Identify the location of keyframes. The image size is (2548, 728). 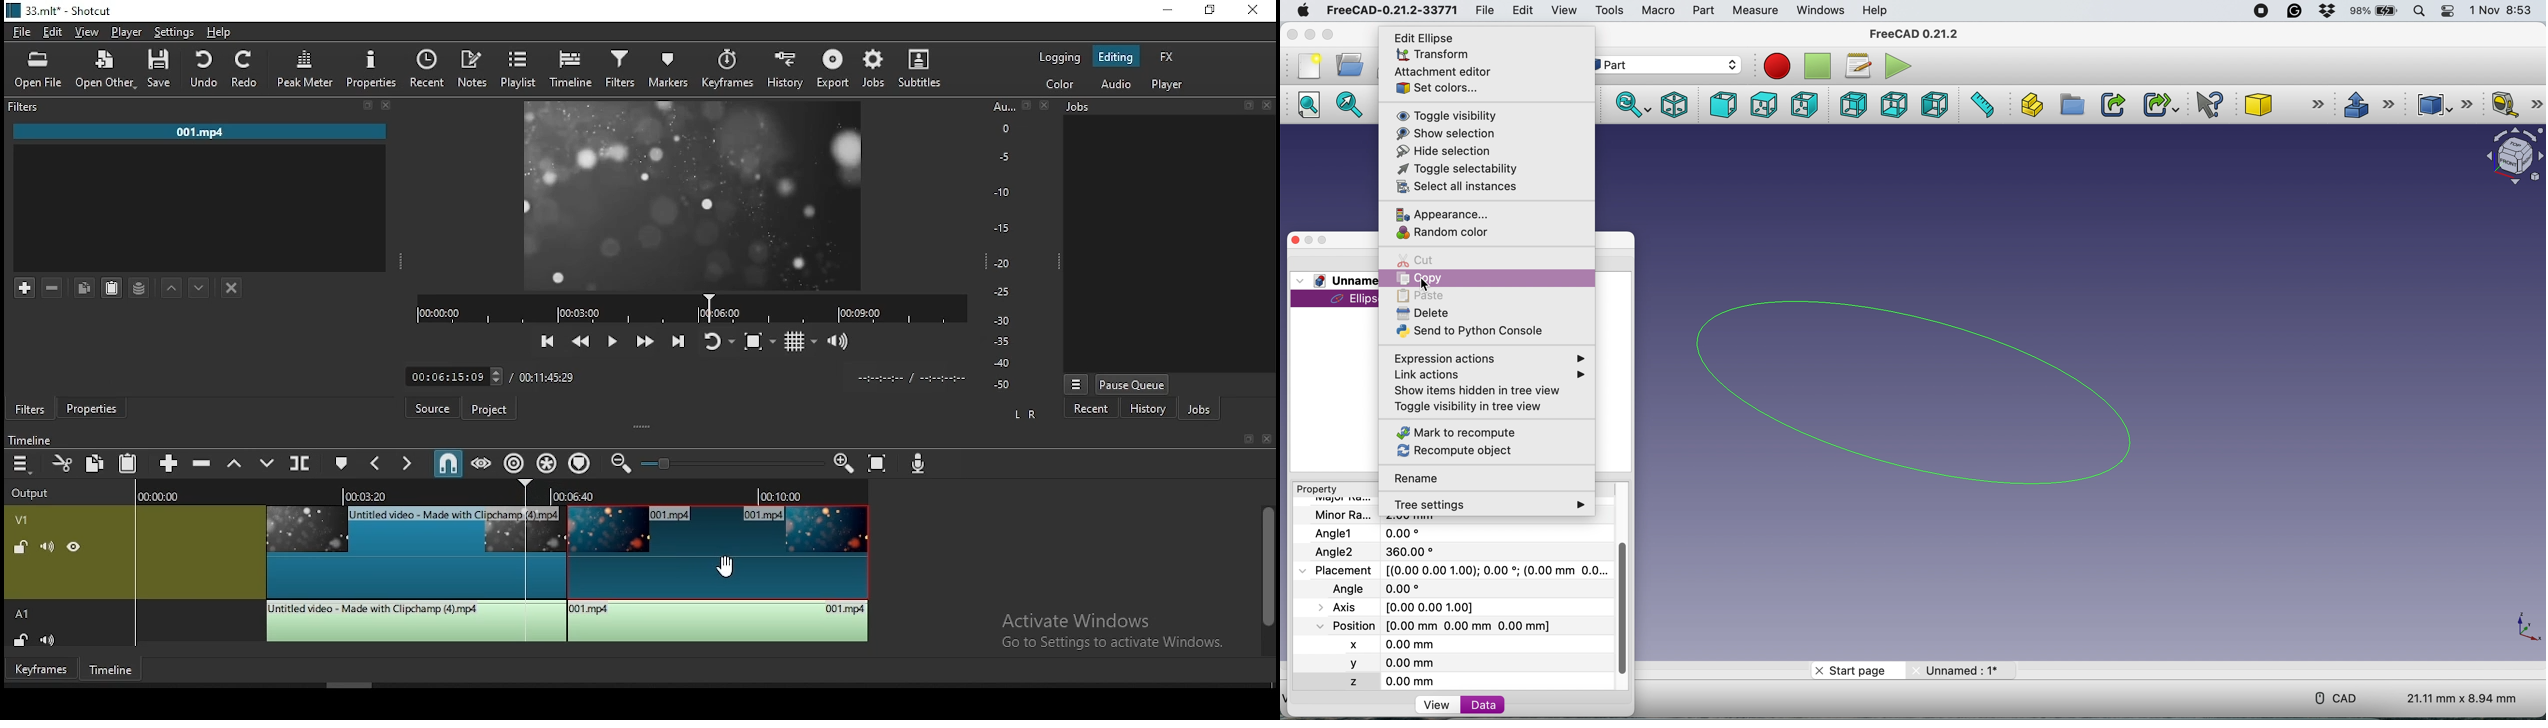
(727, 68).